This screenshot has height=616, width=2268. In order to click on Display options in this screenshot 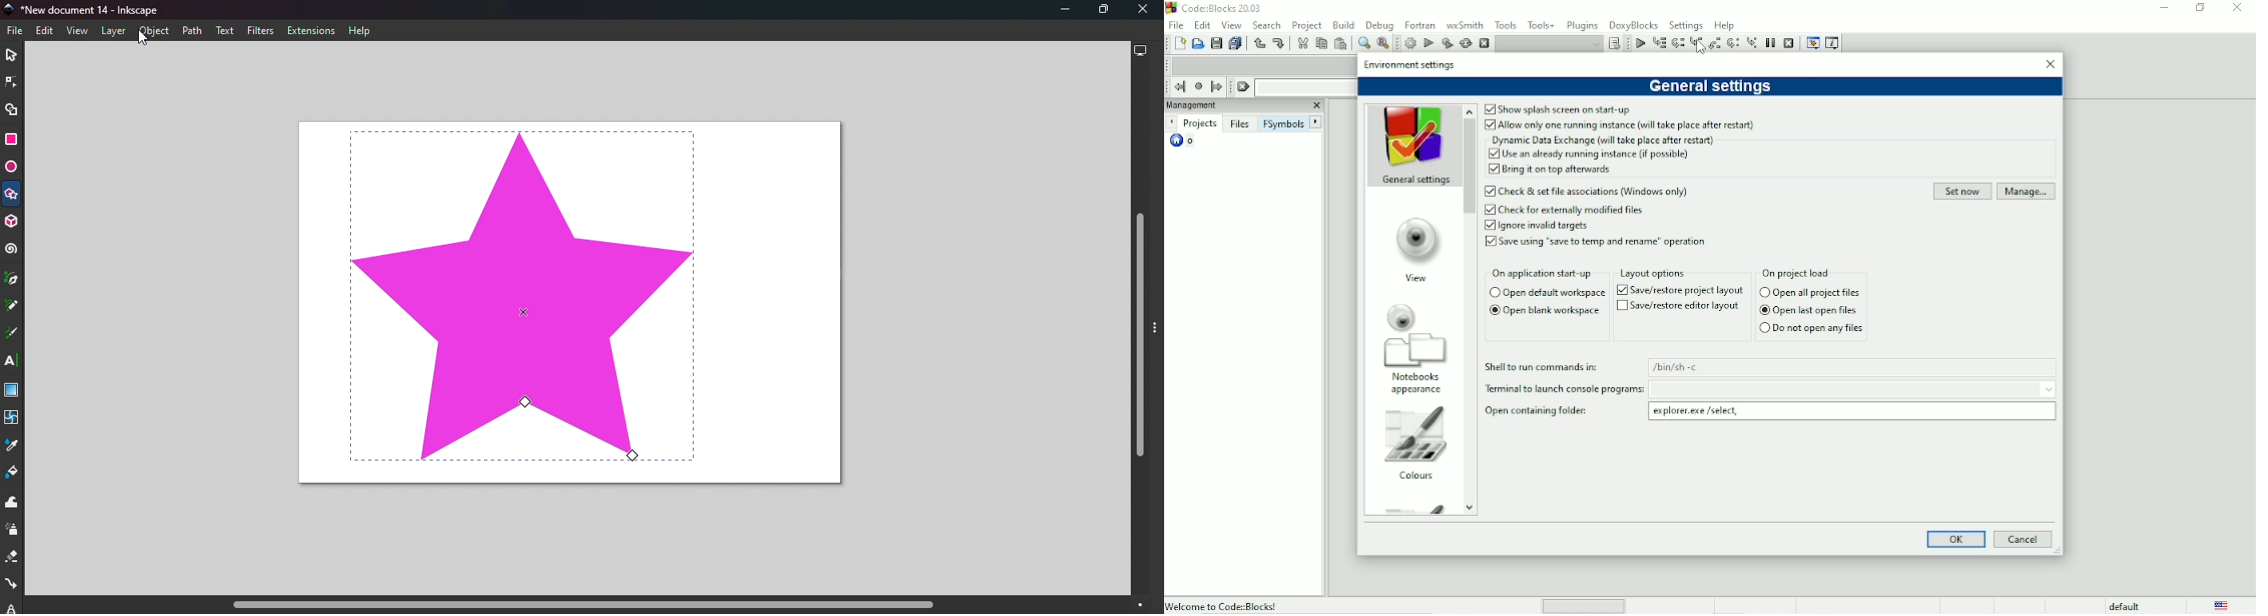, I will do `click(1141, 53)`.